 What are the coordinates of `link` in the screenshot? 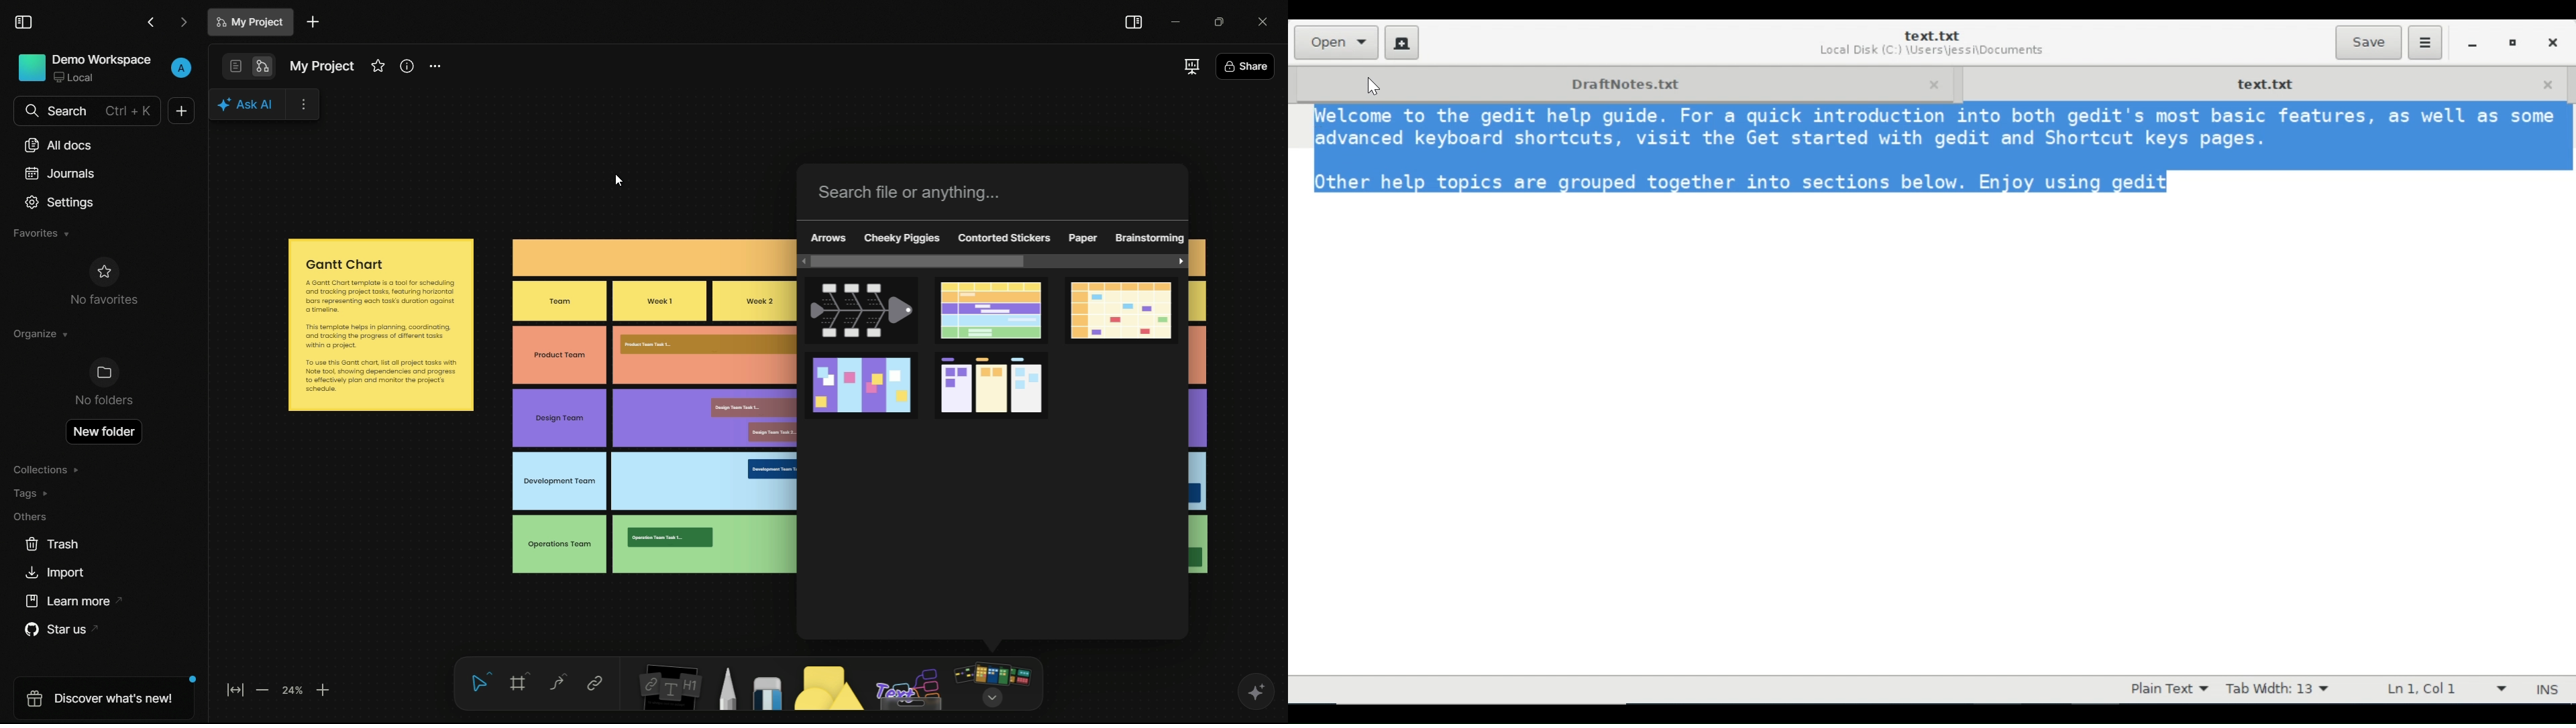 It's located at (594, 684).